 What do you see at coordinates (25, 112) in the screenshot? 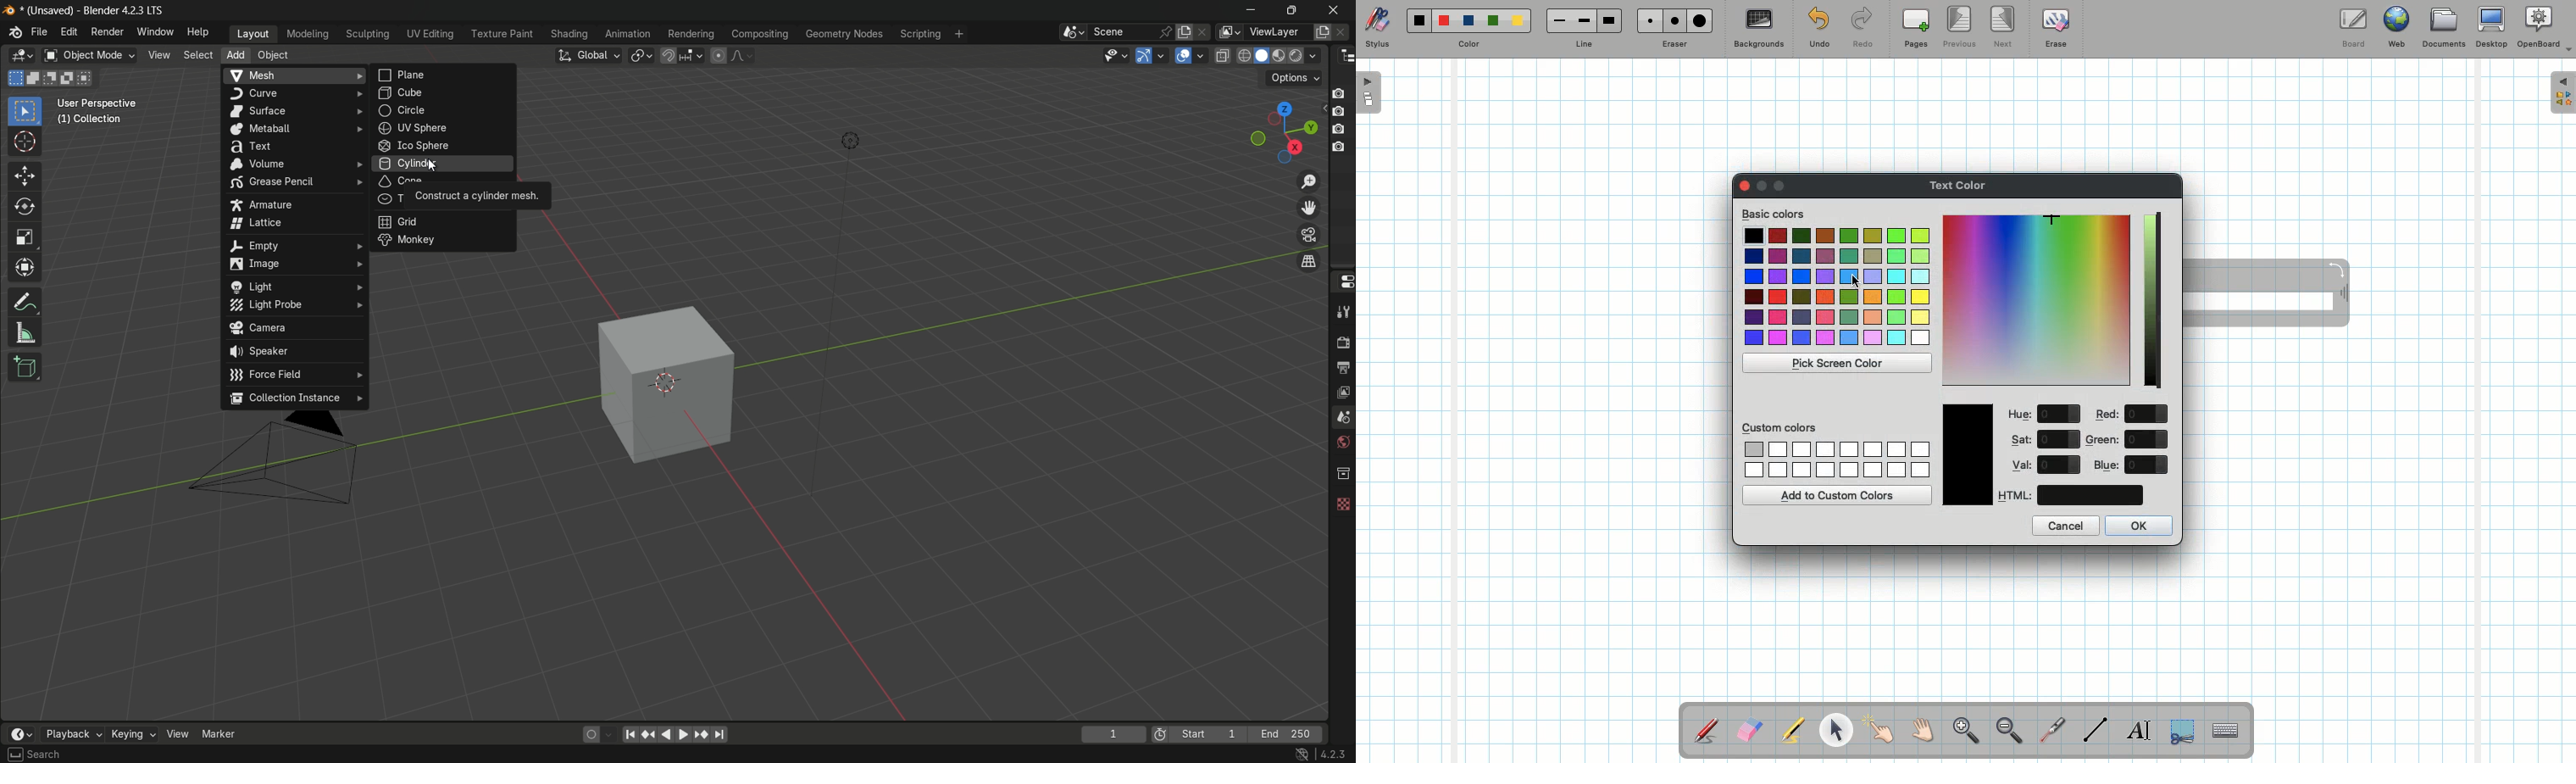
I see `select box` at bounding box center [25, 112].